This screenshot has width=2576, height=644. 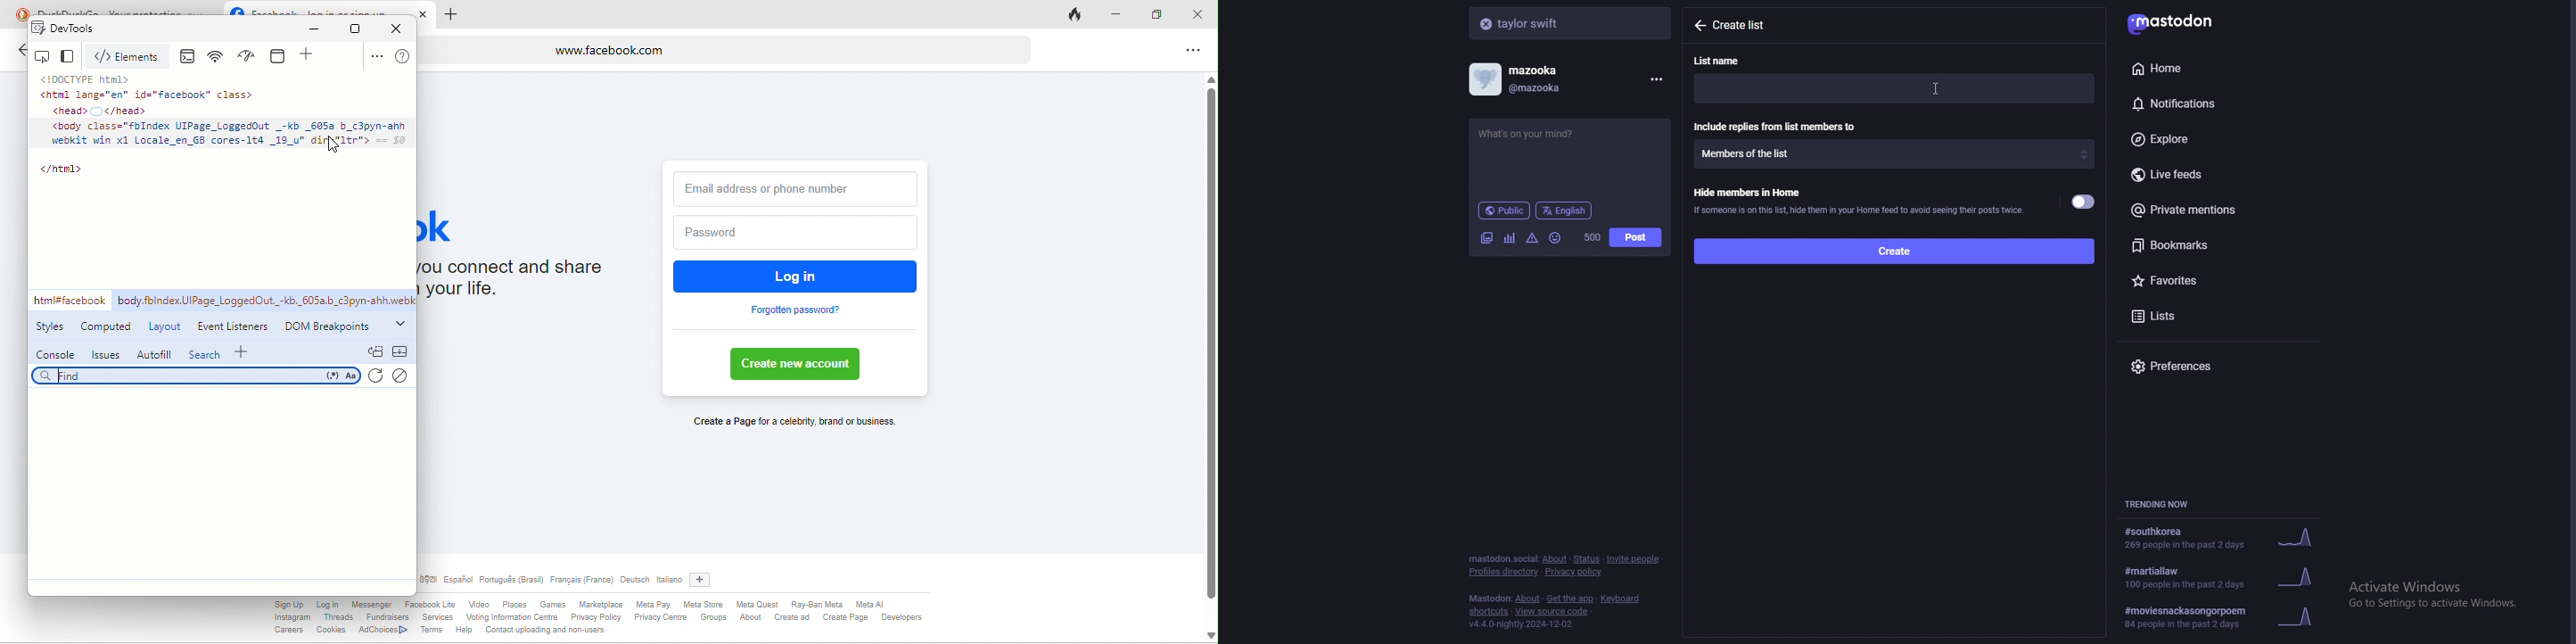 I want to click on close, so click(x=1202, y=14).